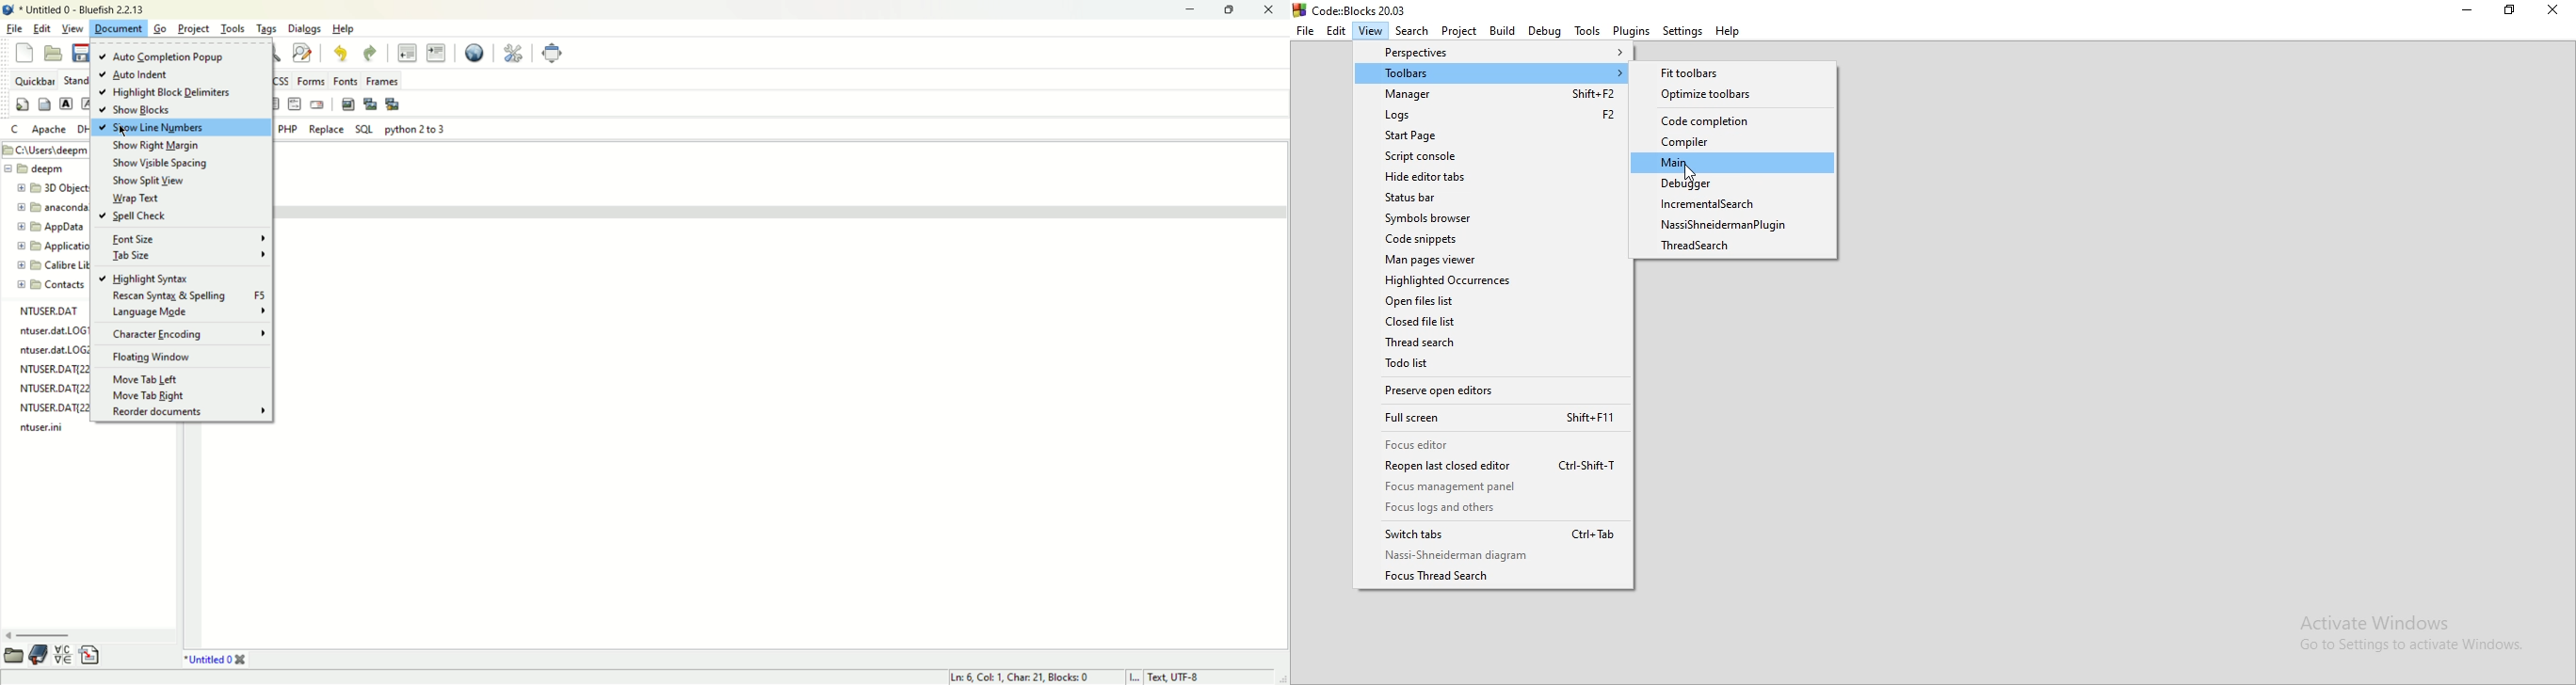  I want to click on Activate Windows, so click(2375, 623).